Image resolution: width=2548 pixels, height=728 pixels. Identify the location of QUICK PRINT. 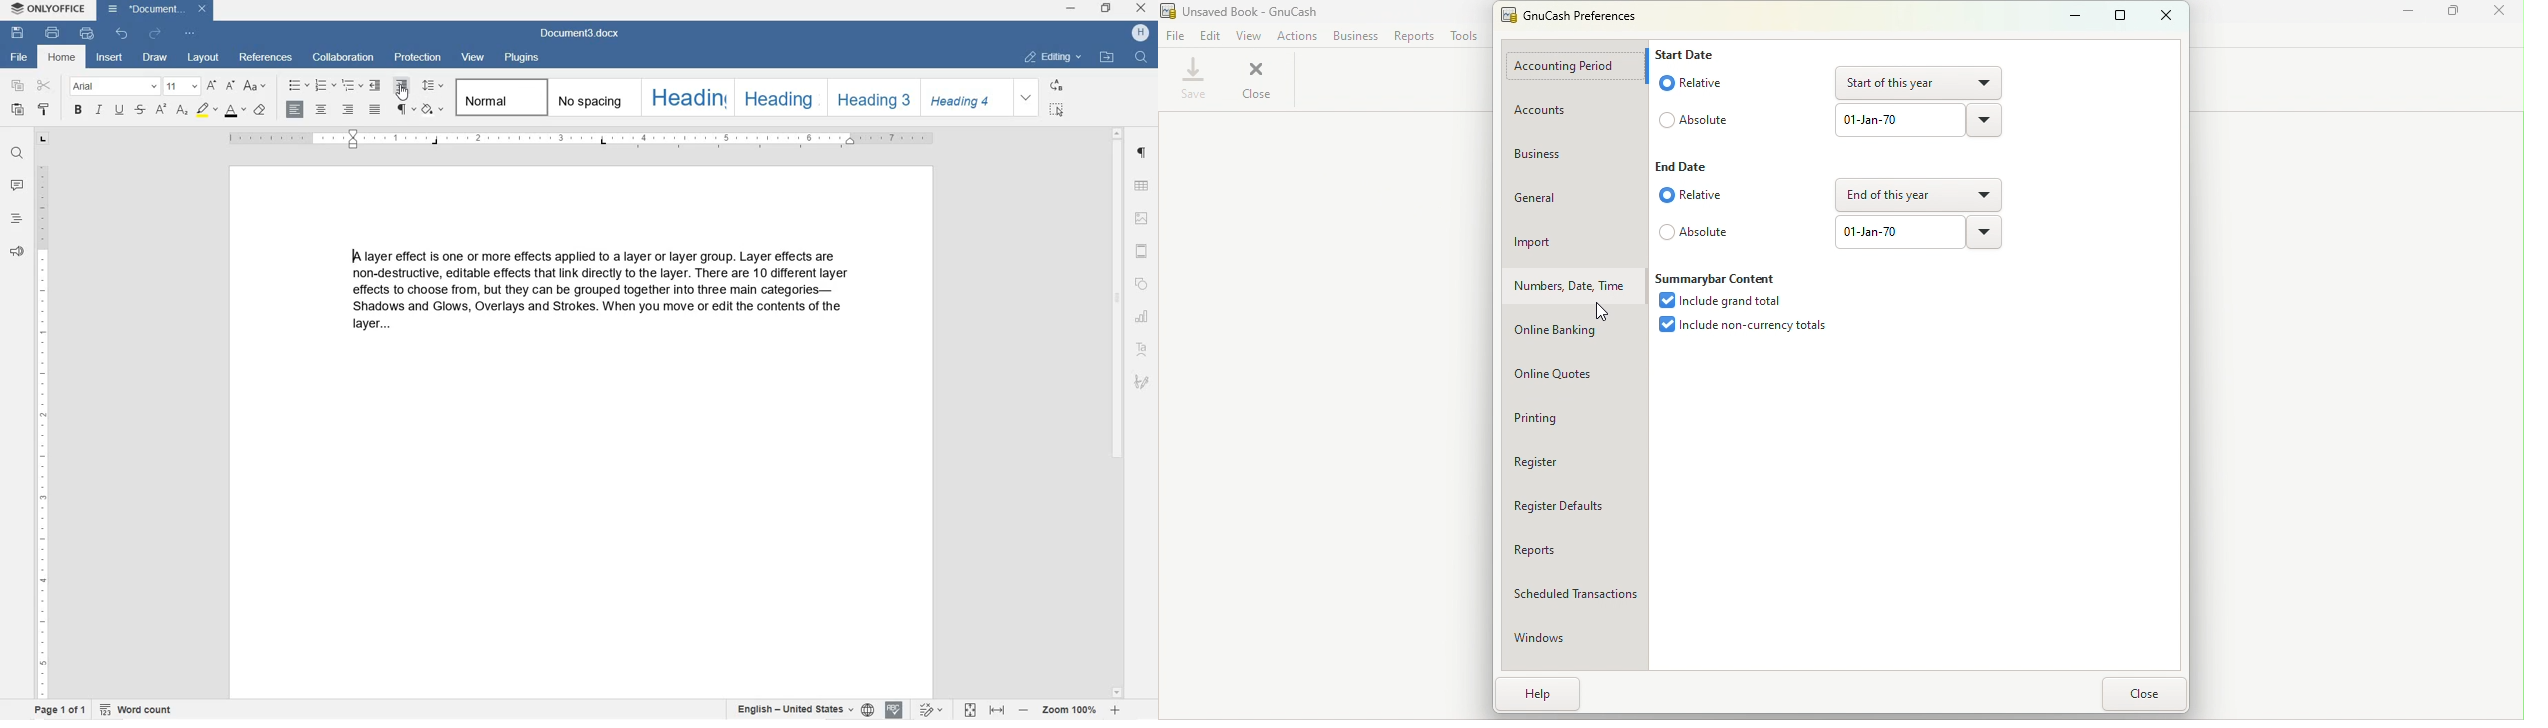
(86, 33).